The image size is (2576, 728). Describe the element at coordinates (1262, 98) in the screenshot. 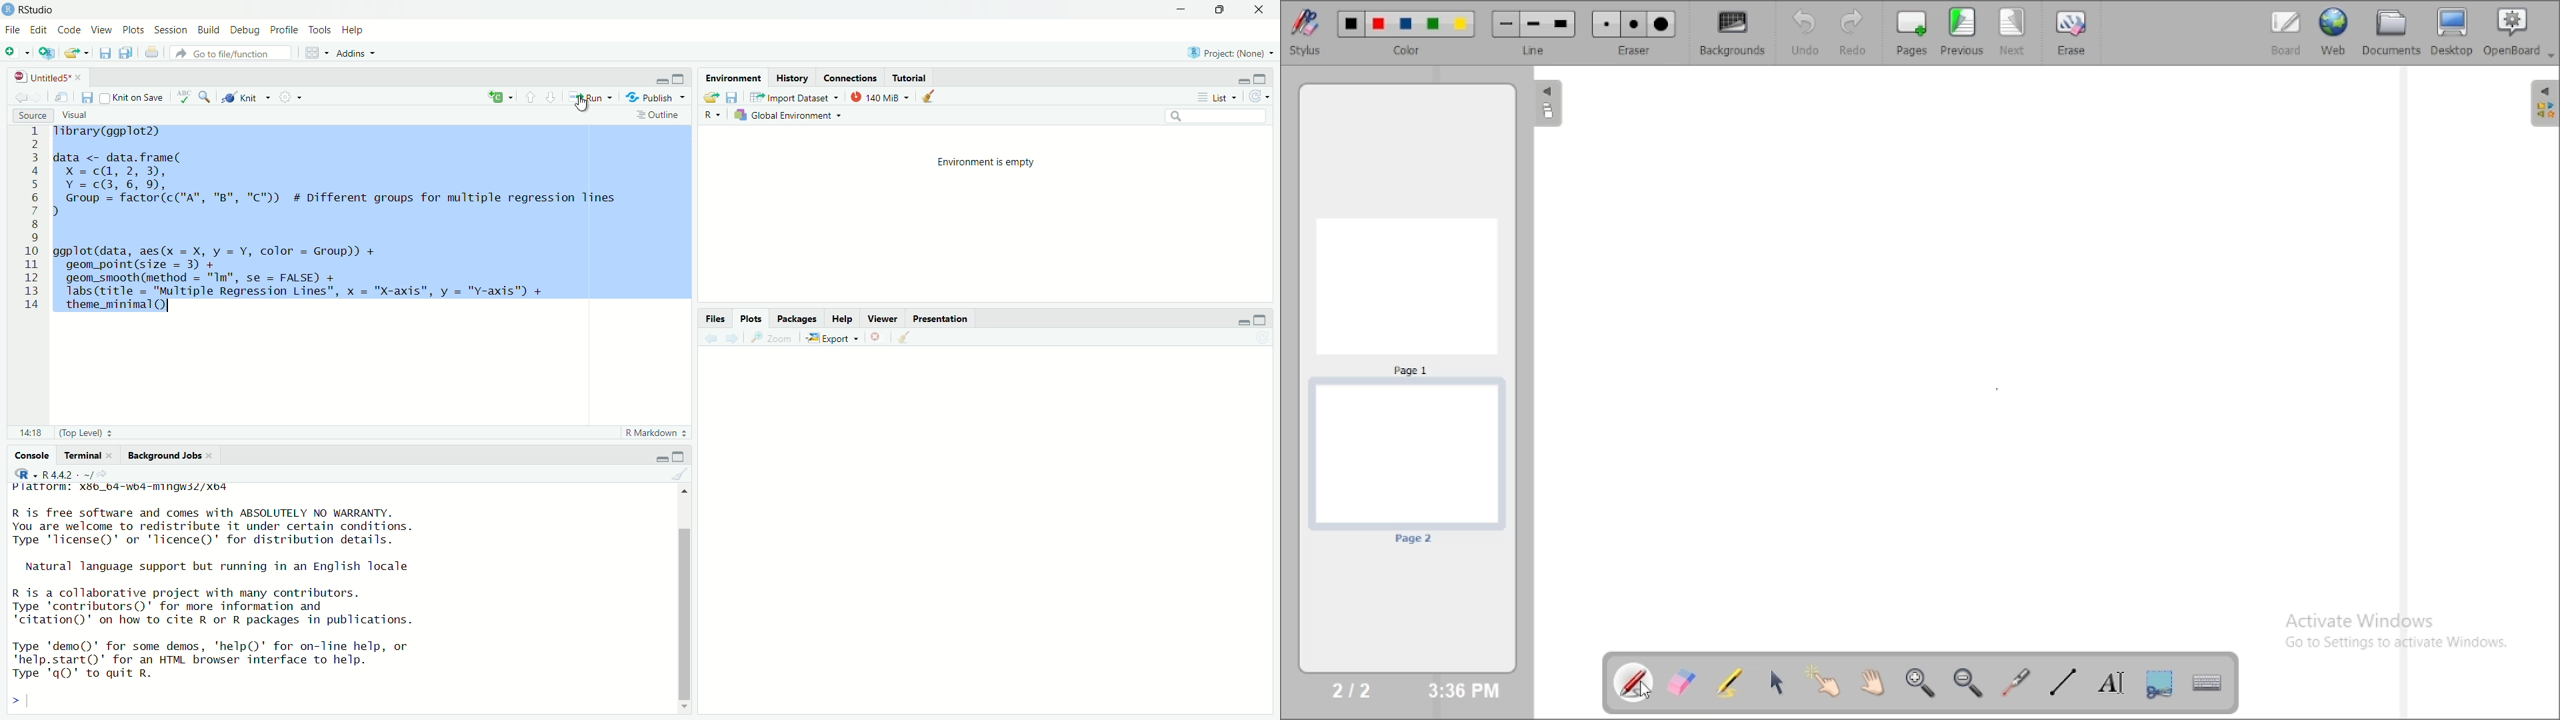

I see `refresh` at that location.